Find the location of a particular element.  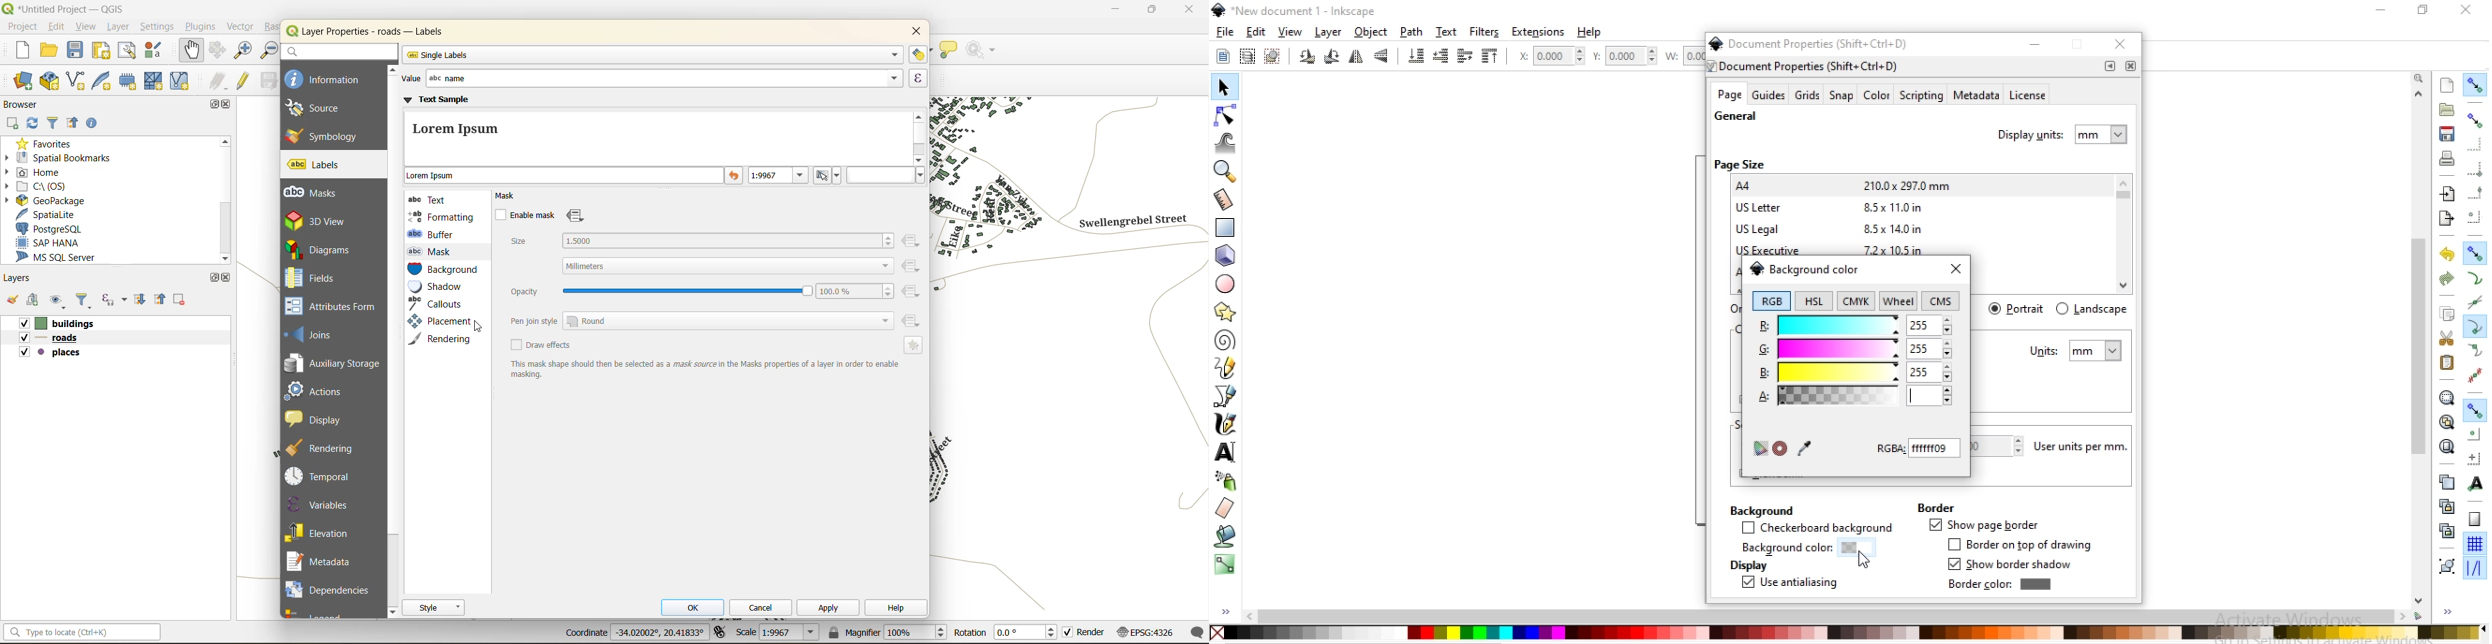

background is located at coordinates (1760, 509).